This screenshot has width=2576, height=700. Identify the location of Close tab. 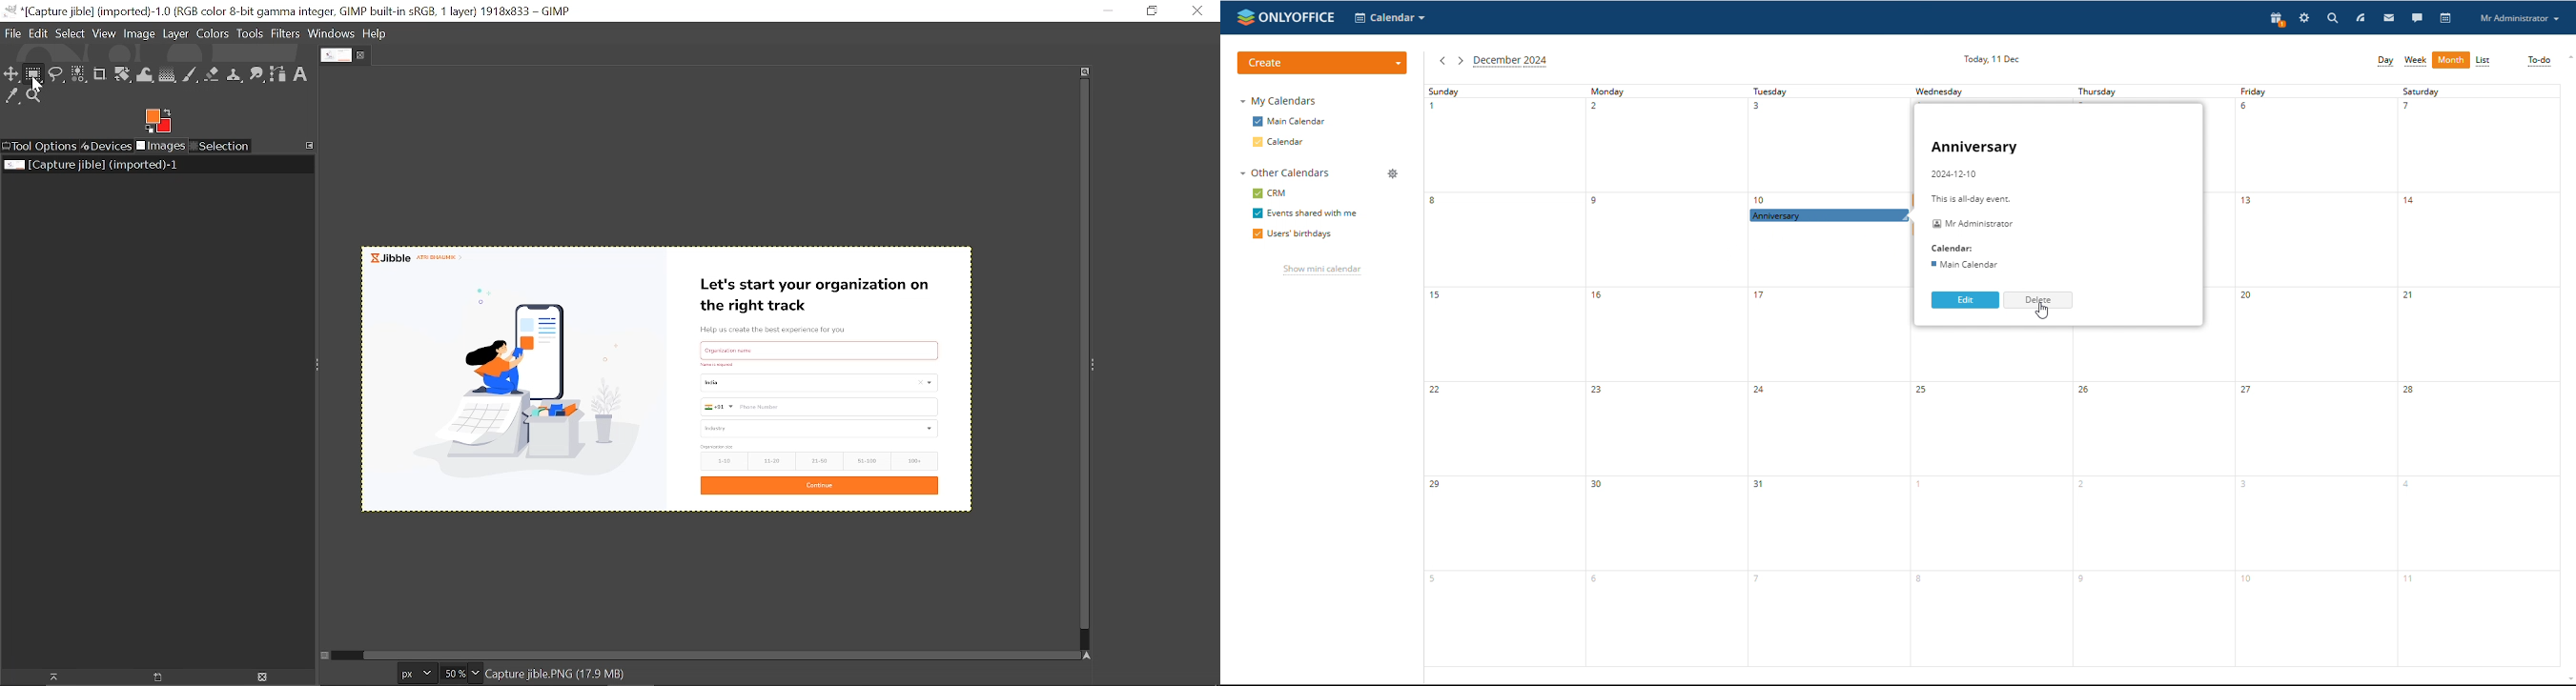
(363, 55).